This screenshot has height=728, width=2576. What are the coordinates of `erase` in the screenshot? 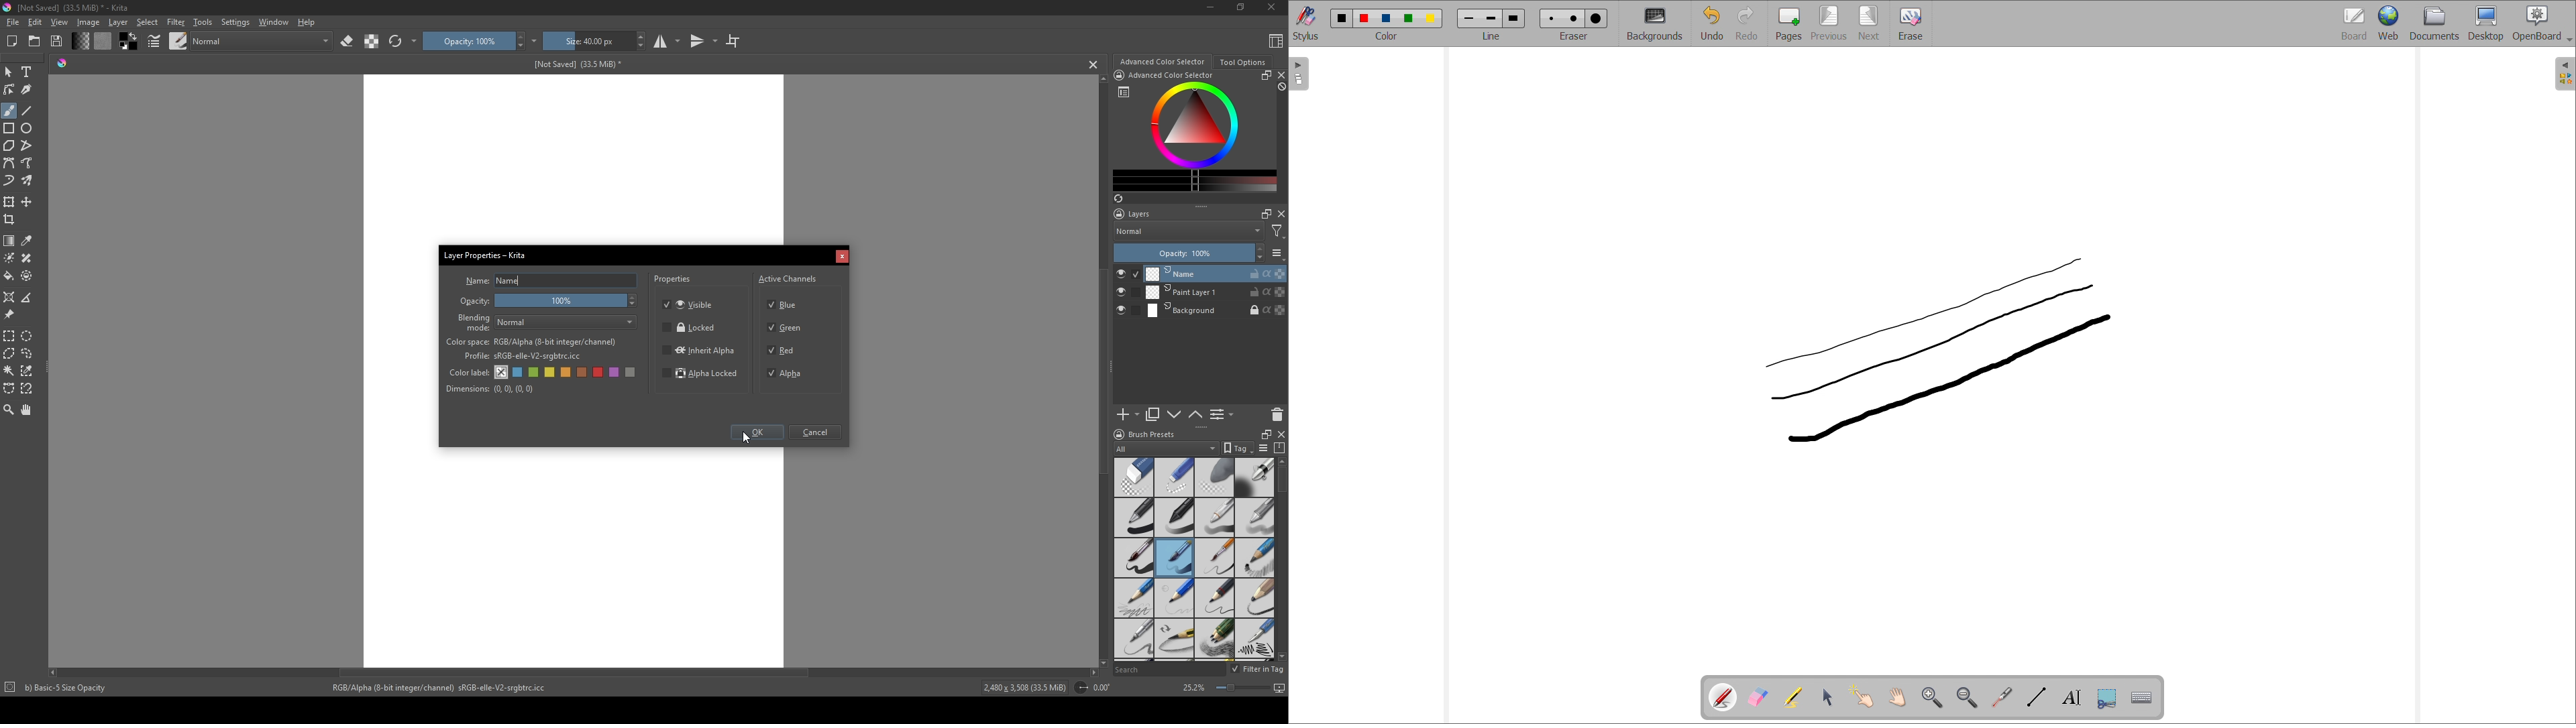 It's located at (347, 42).